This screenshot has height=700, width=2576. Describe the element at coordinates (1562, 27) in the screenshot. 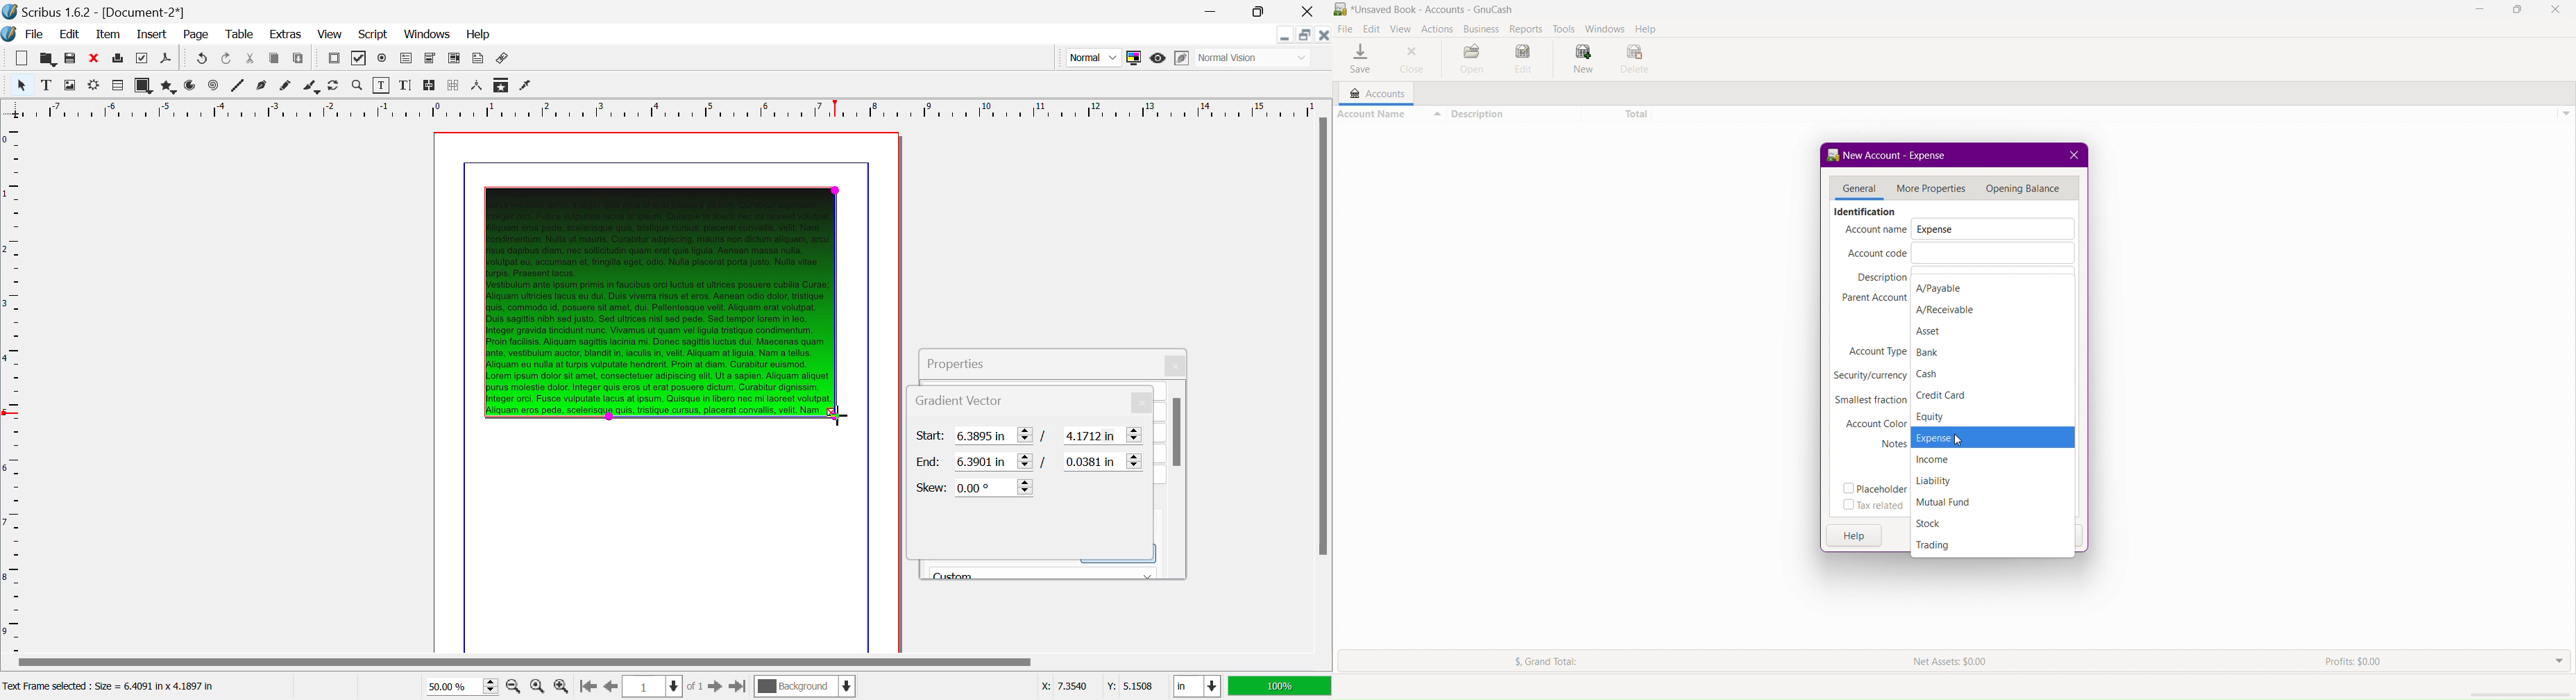

I see `Tools` at that location.